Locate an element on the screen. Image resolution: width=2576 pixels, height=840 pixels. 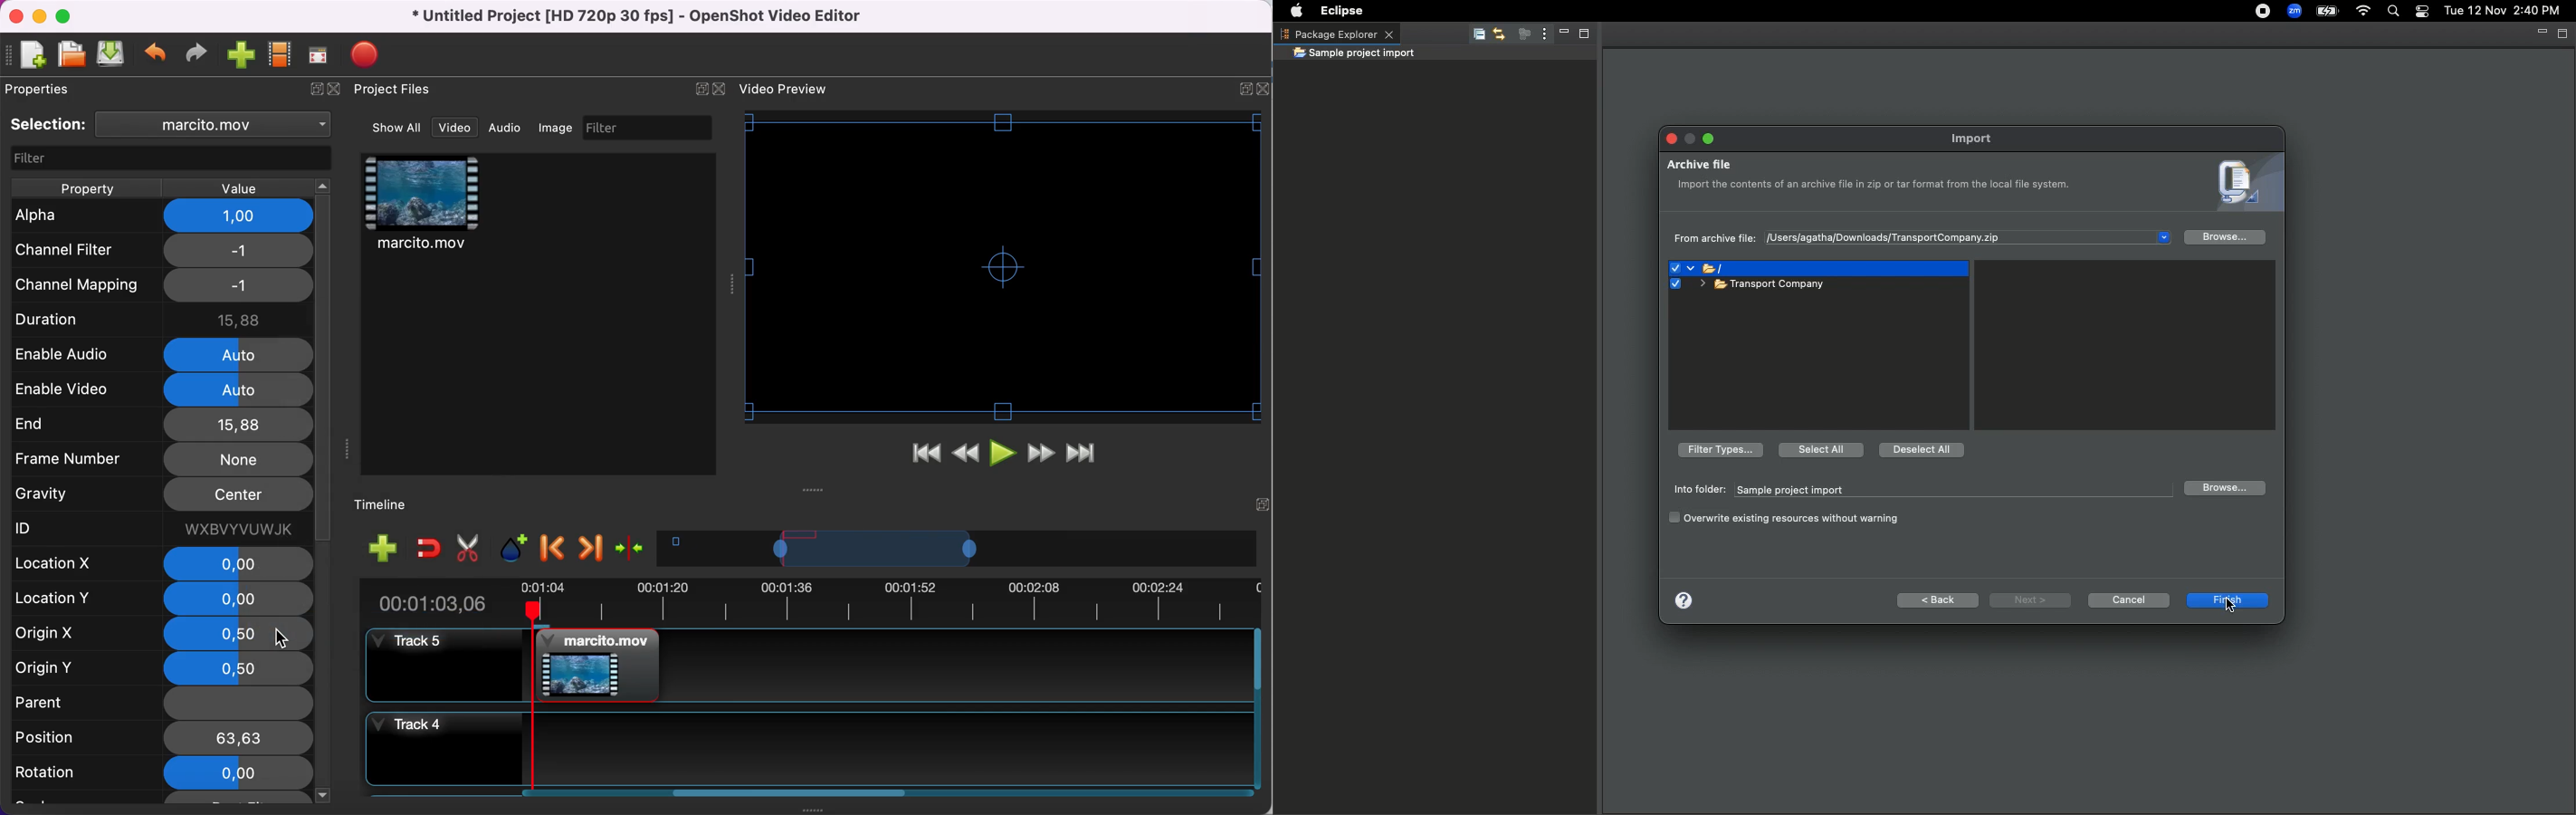
Minimize is located at coordinates (1559, 35).